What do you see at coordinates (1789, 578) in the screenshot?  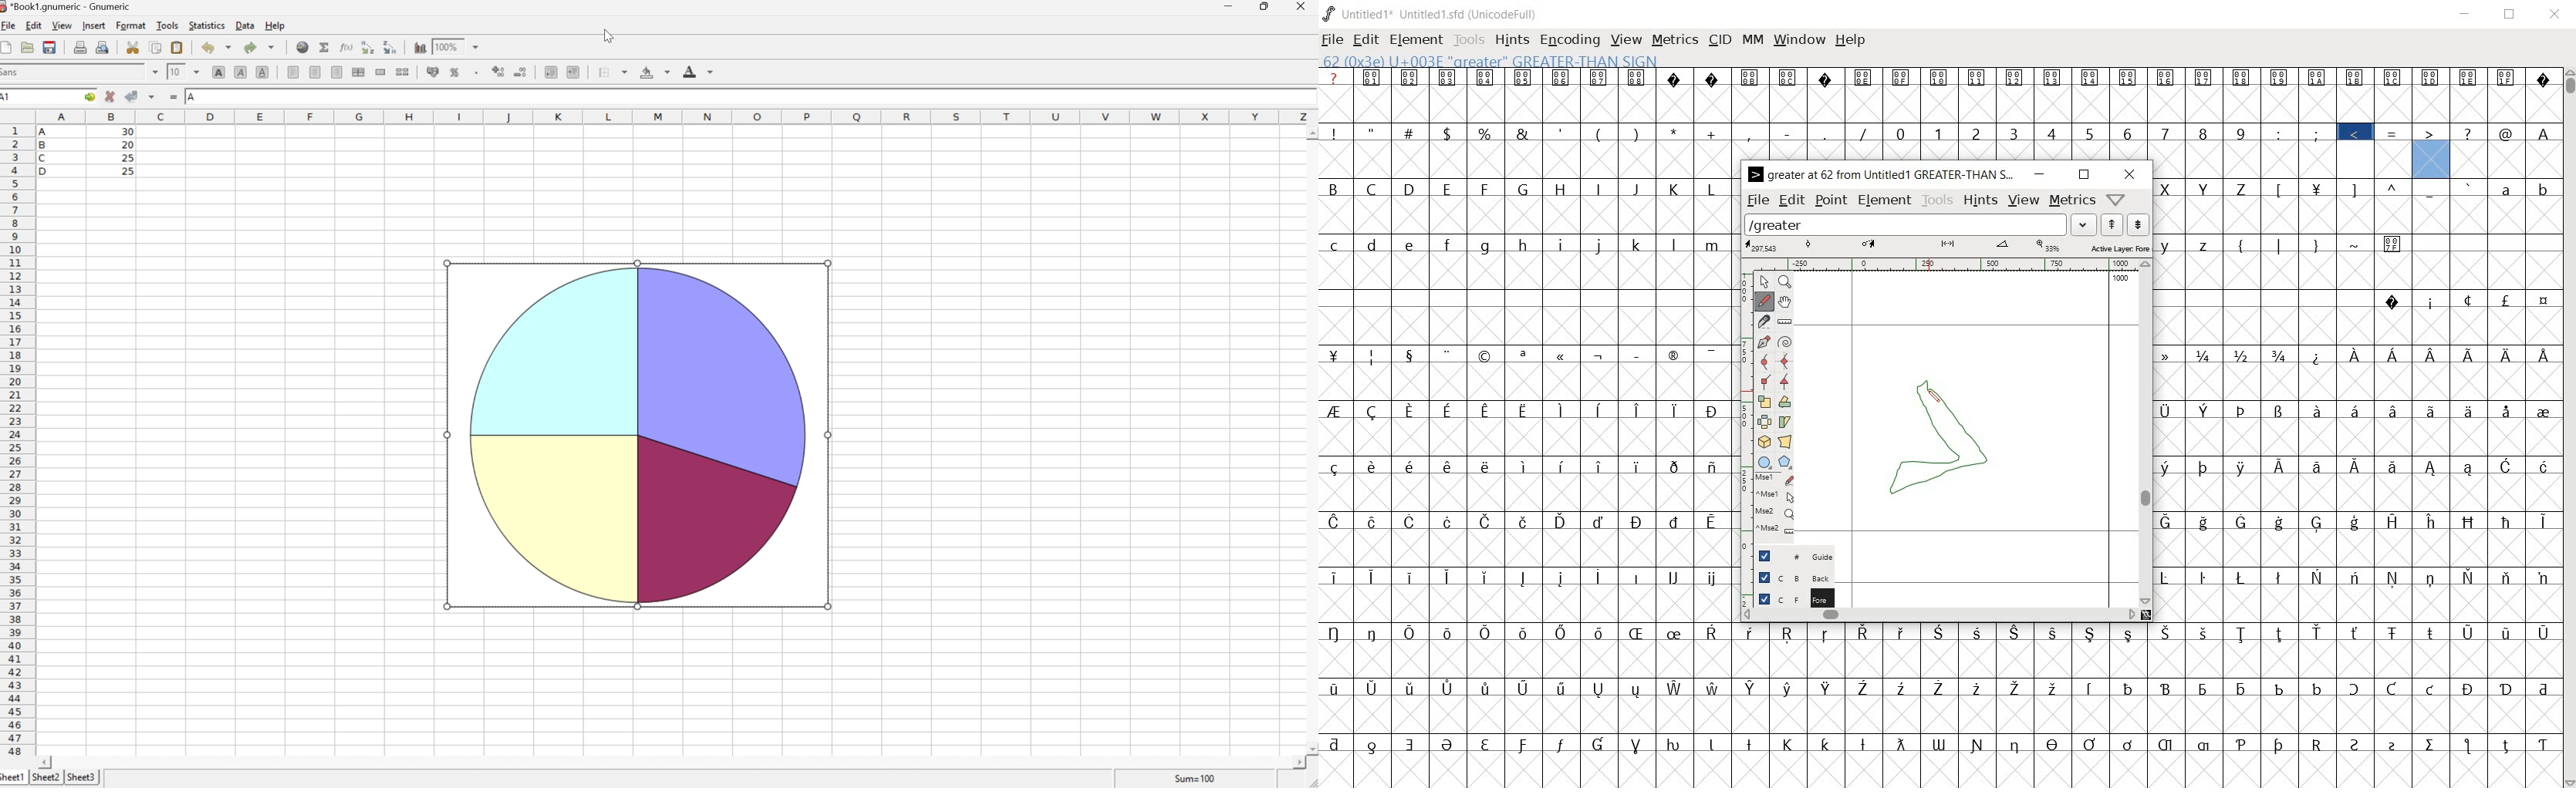 I see `background` at bounding box center [1789, 578].